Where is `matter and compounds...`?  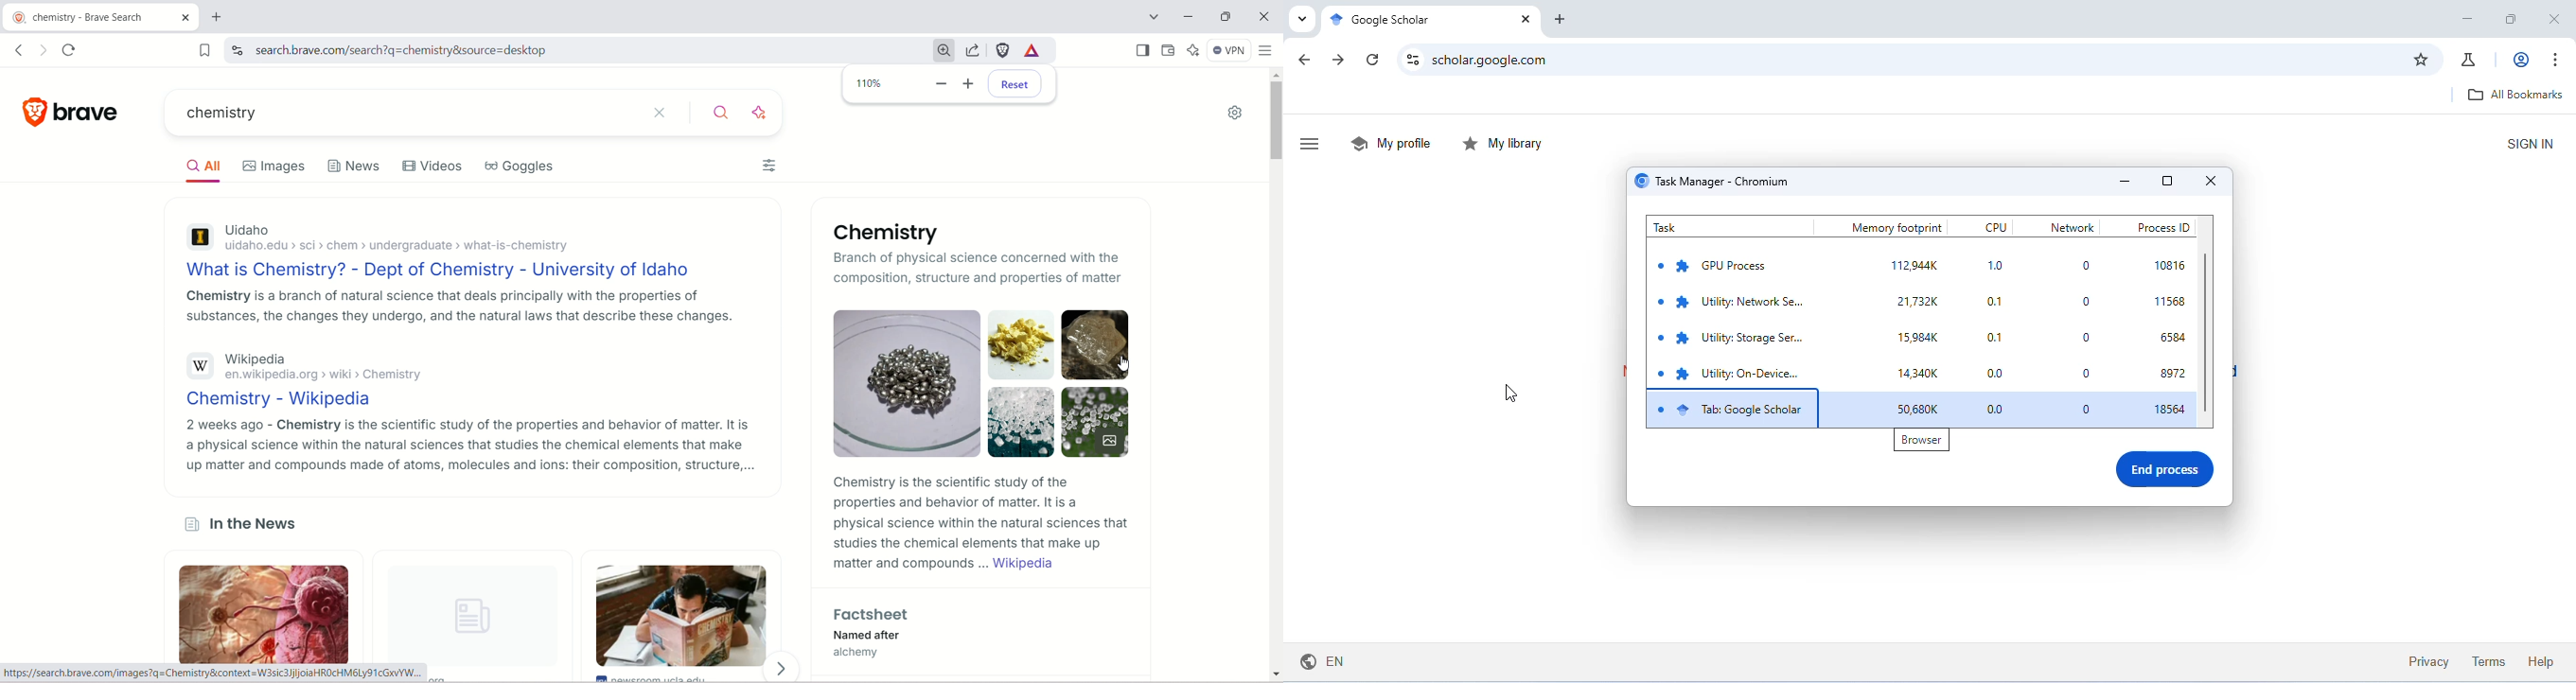
matter and compounds... is located at coordinates (909, 563).